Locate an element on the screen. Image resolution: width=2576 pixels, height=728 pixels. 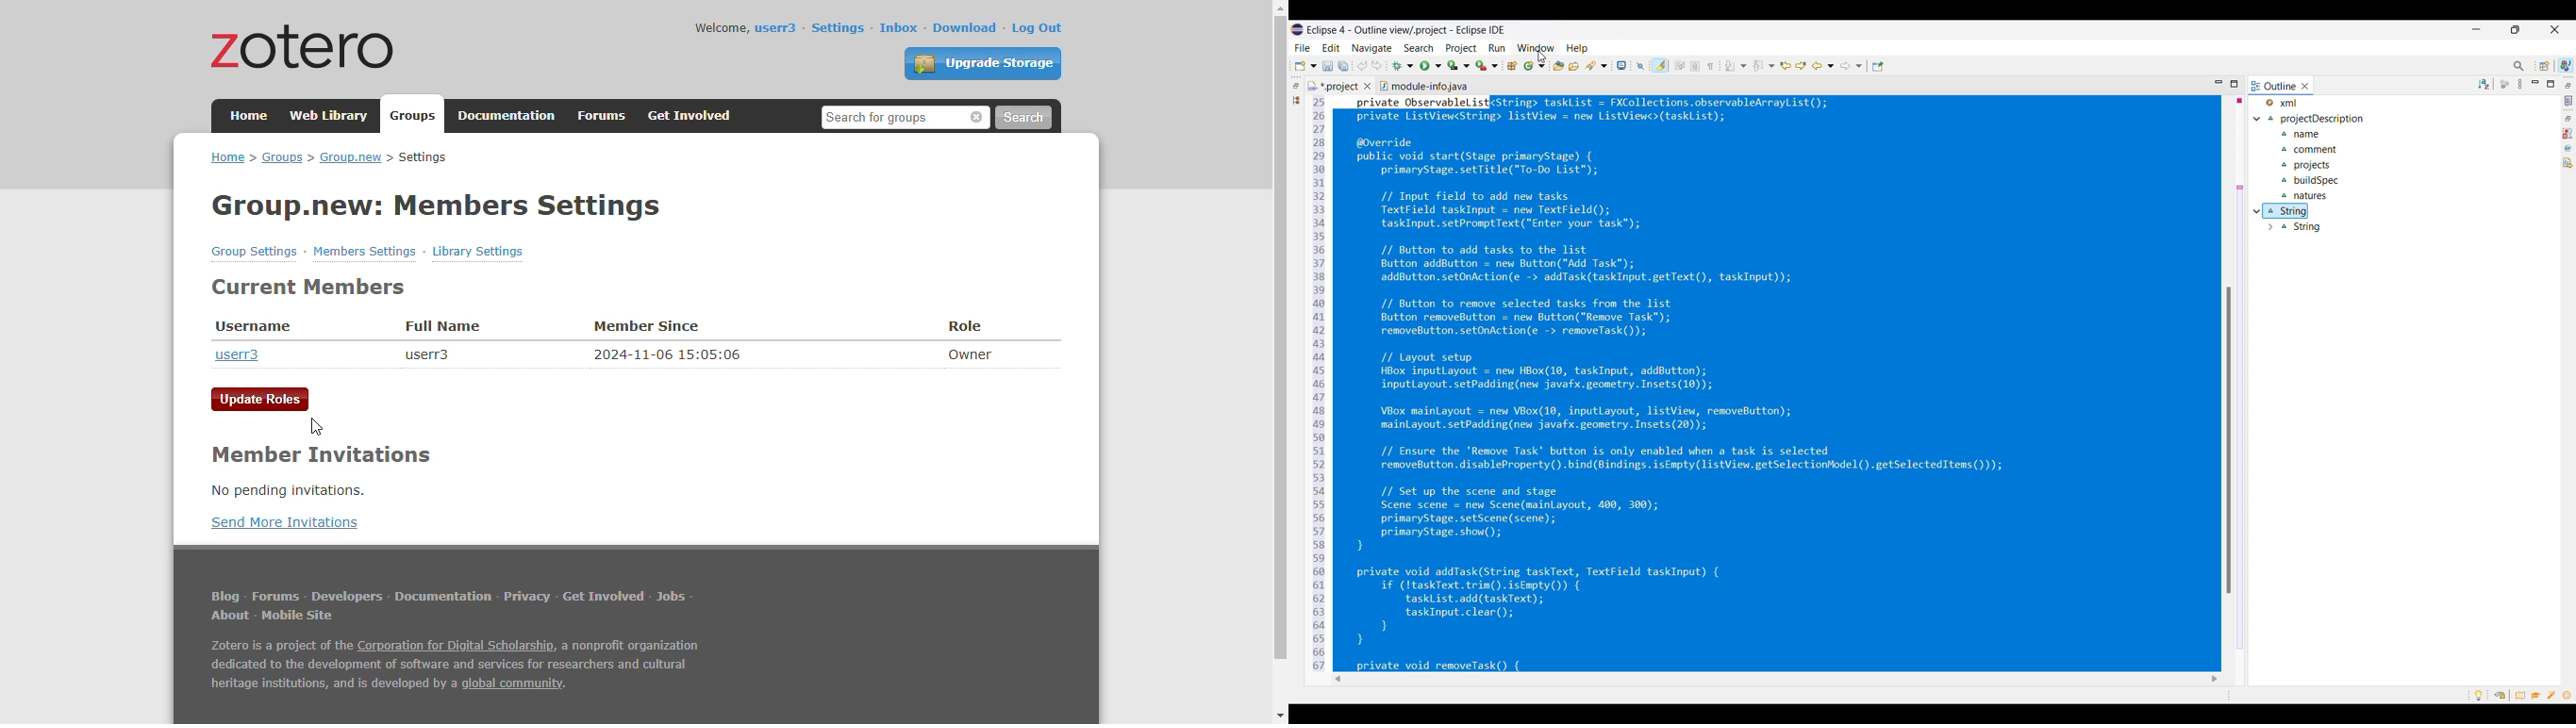
New options is located at coordinates (1306, 65).